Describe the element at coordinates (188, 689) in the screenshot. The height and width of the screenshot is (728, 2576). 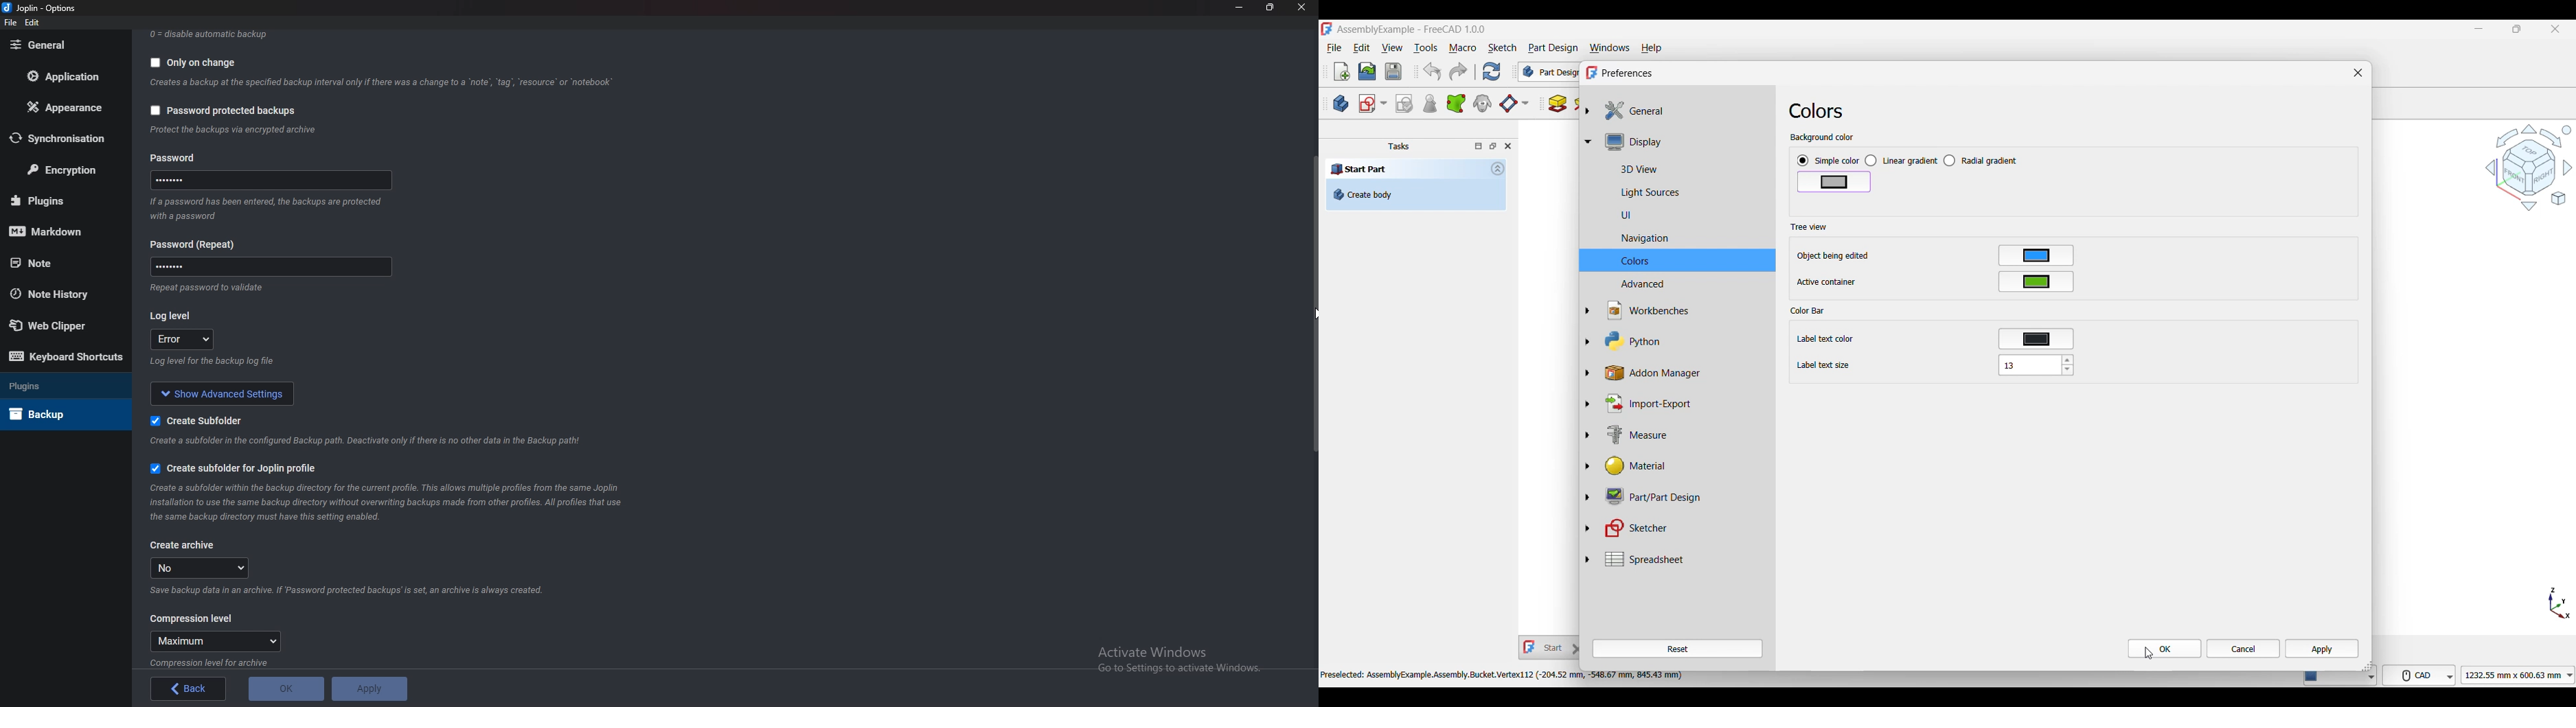
I see `back` at that location.